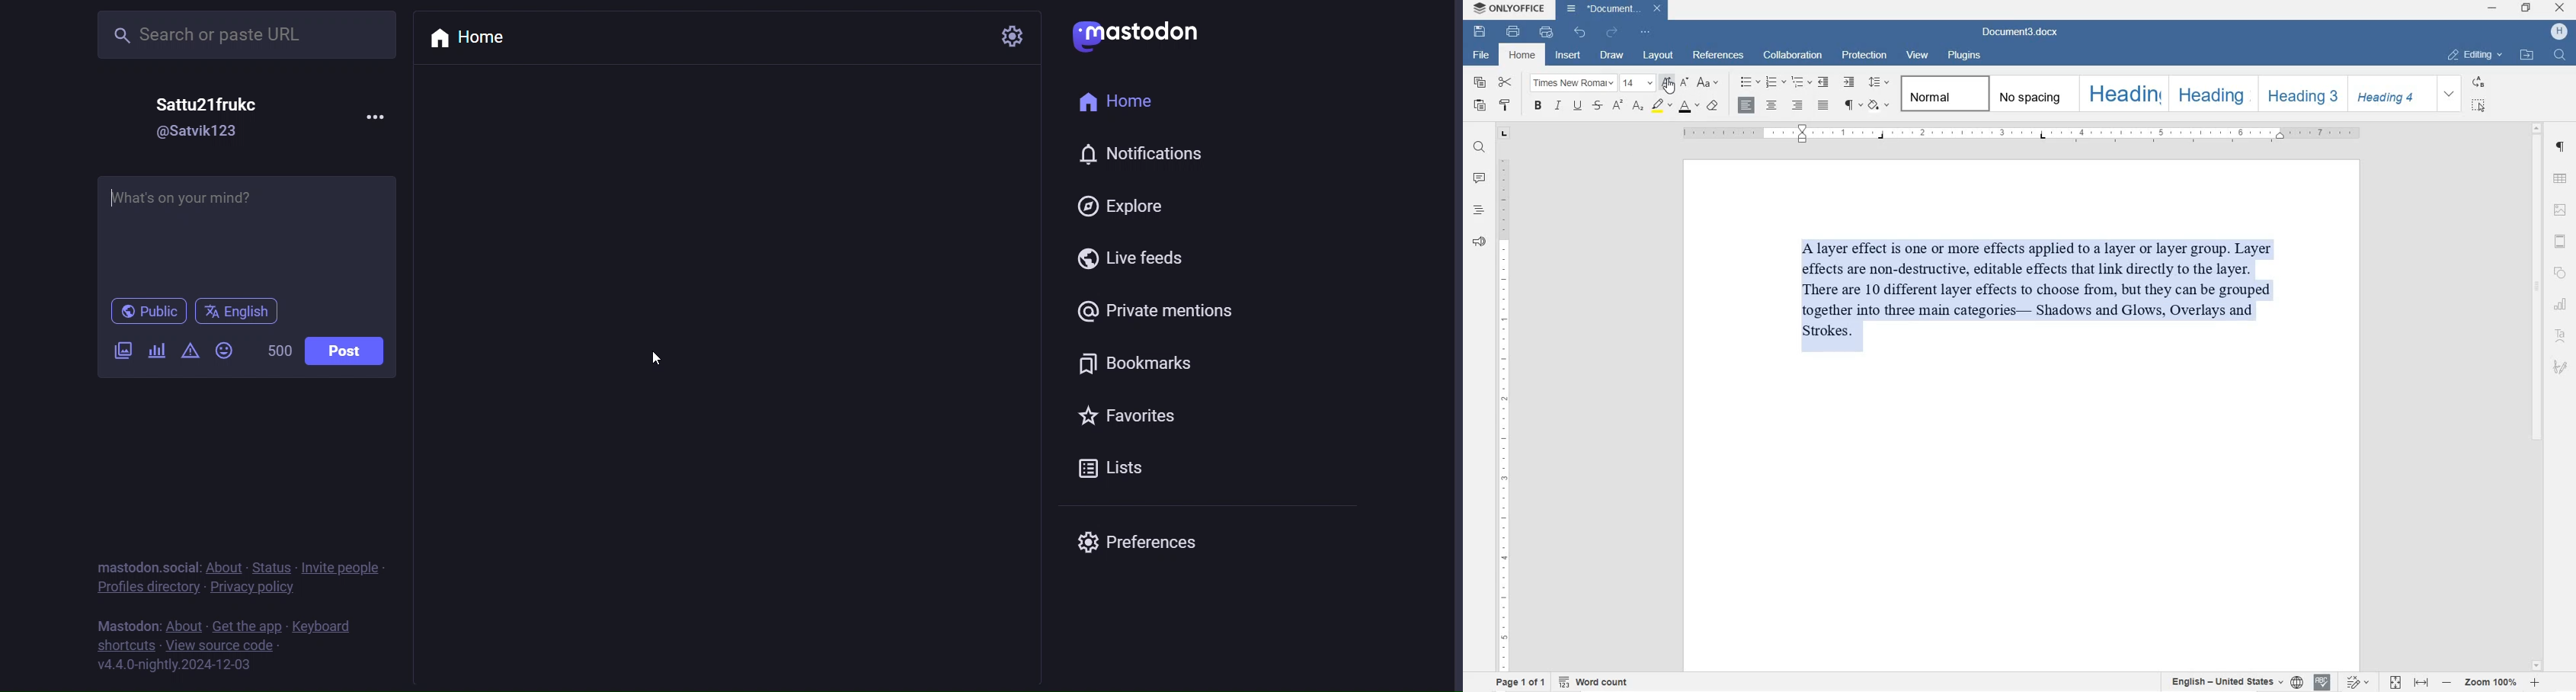 Image resolution: width=2576 pixels, height=700 pixels. What do you see at coordinates (205, 104) in the screenshot?
I see `name` at bounding box center [205, 104].